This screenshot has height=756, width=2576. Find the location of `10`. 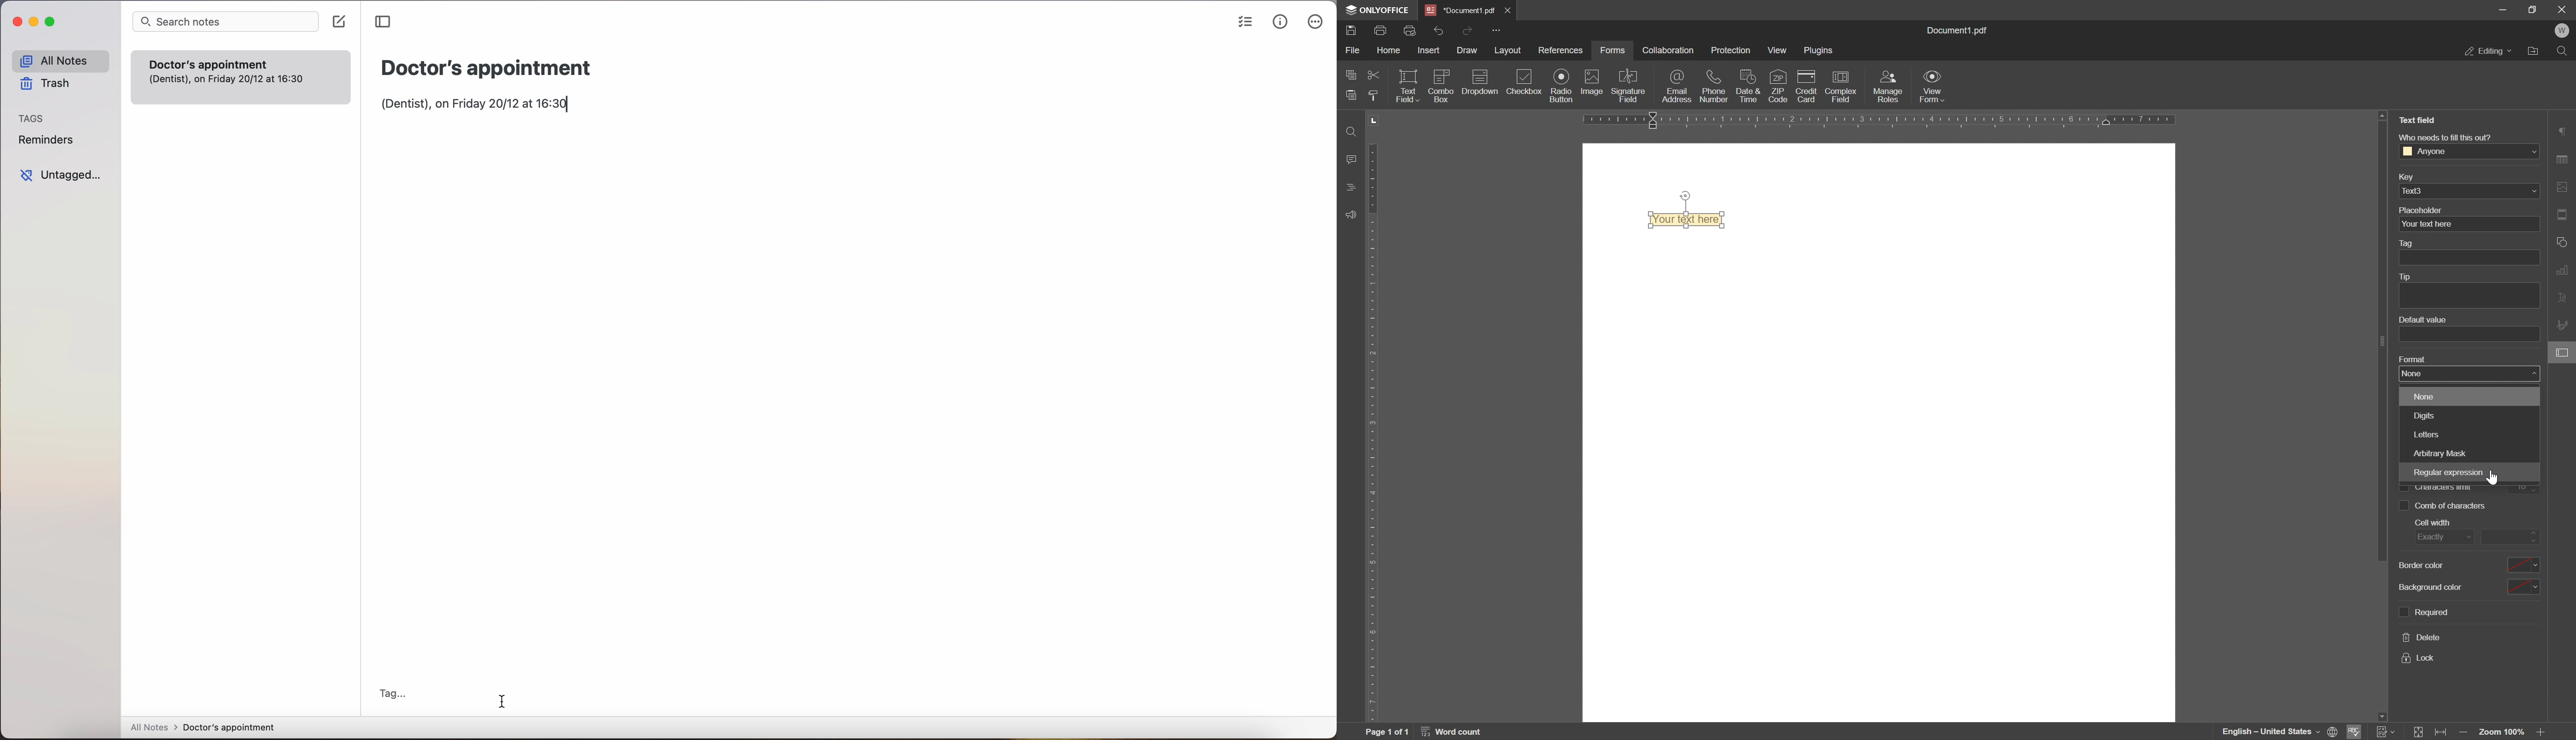

10 is located at coordinates (2452, 507).